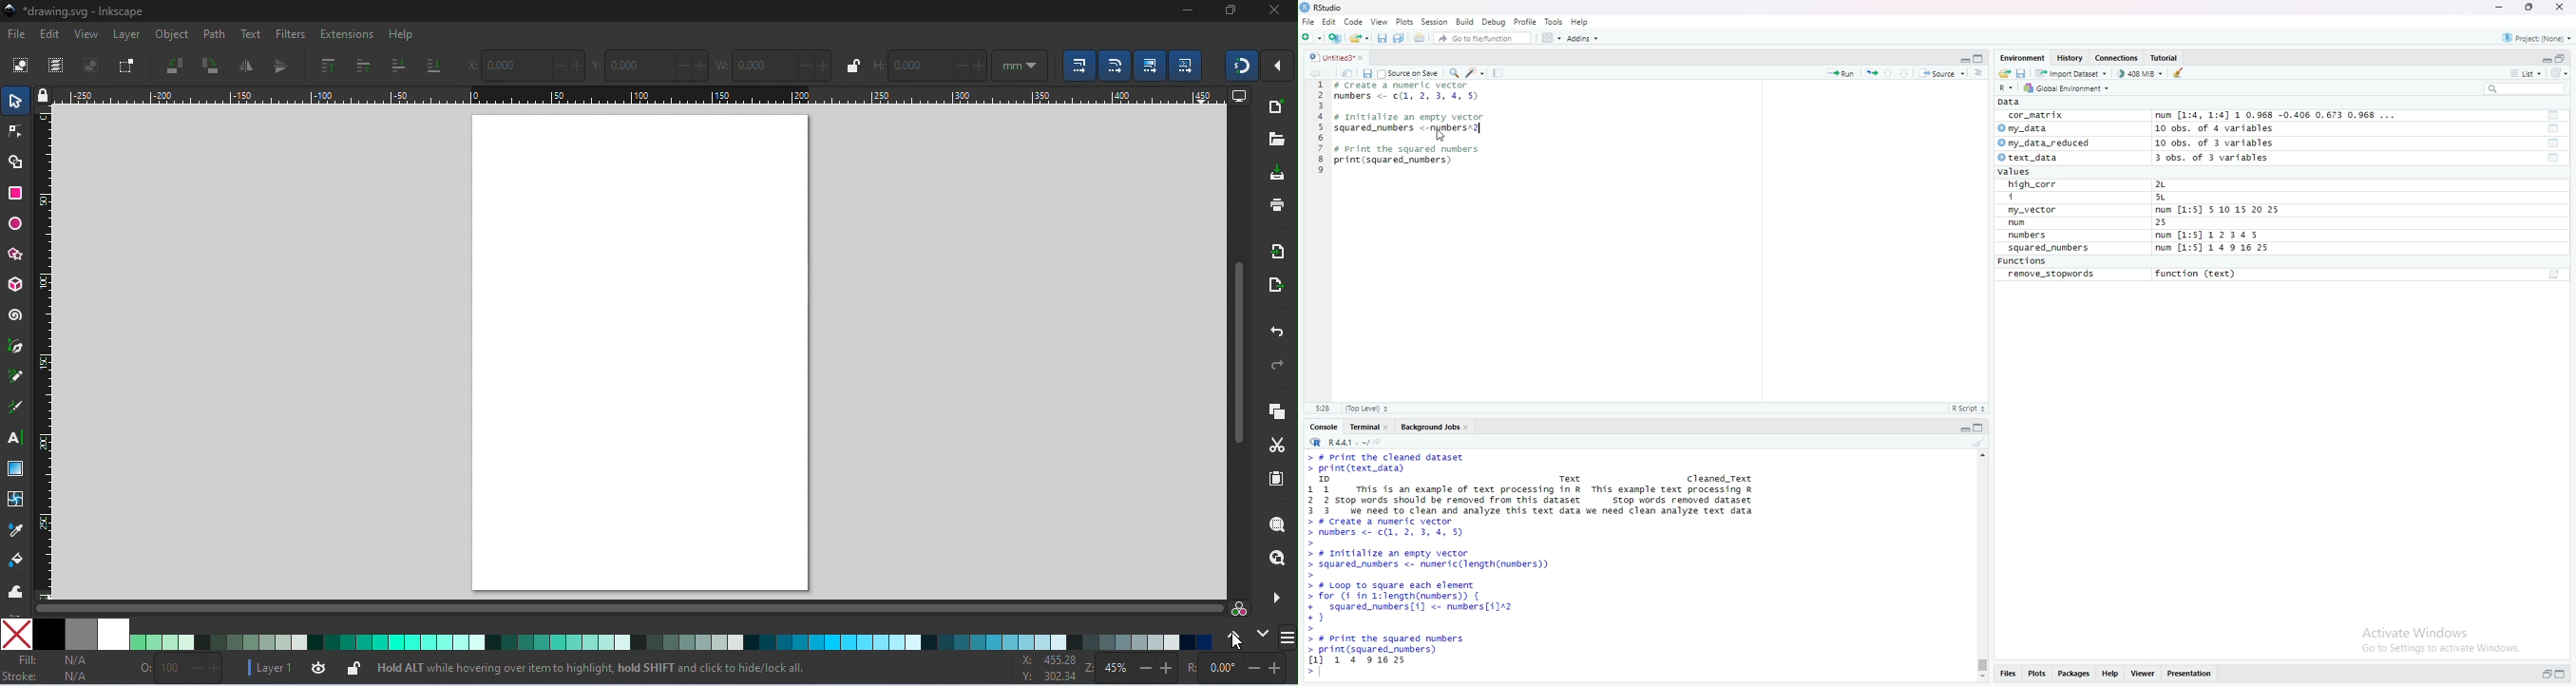  What do you see at coordinates (2548, 675) in the screenshot?
I see `restore` at bounding box center [2548, 675].